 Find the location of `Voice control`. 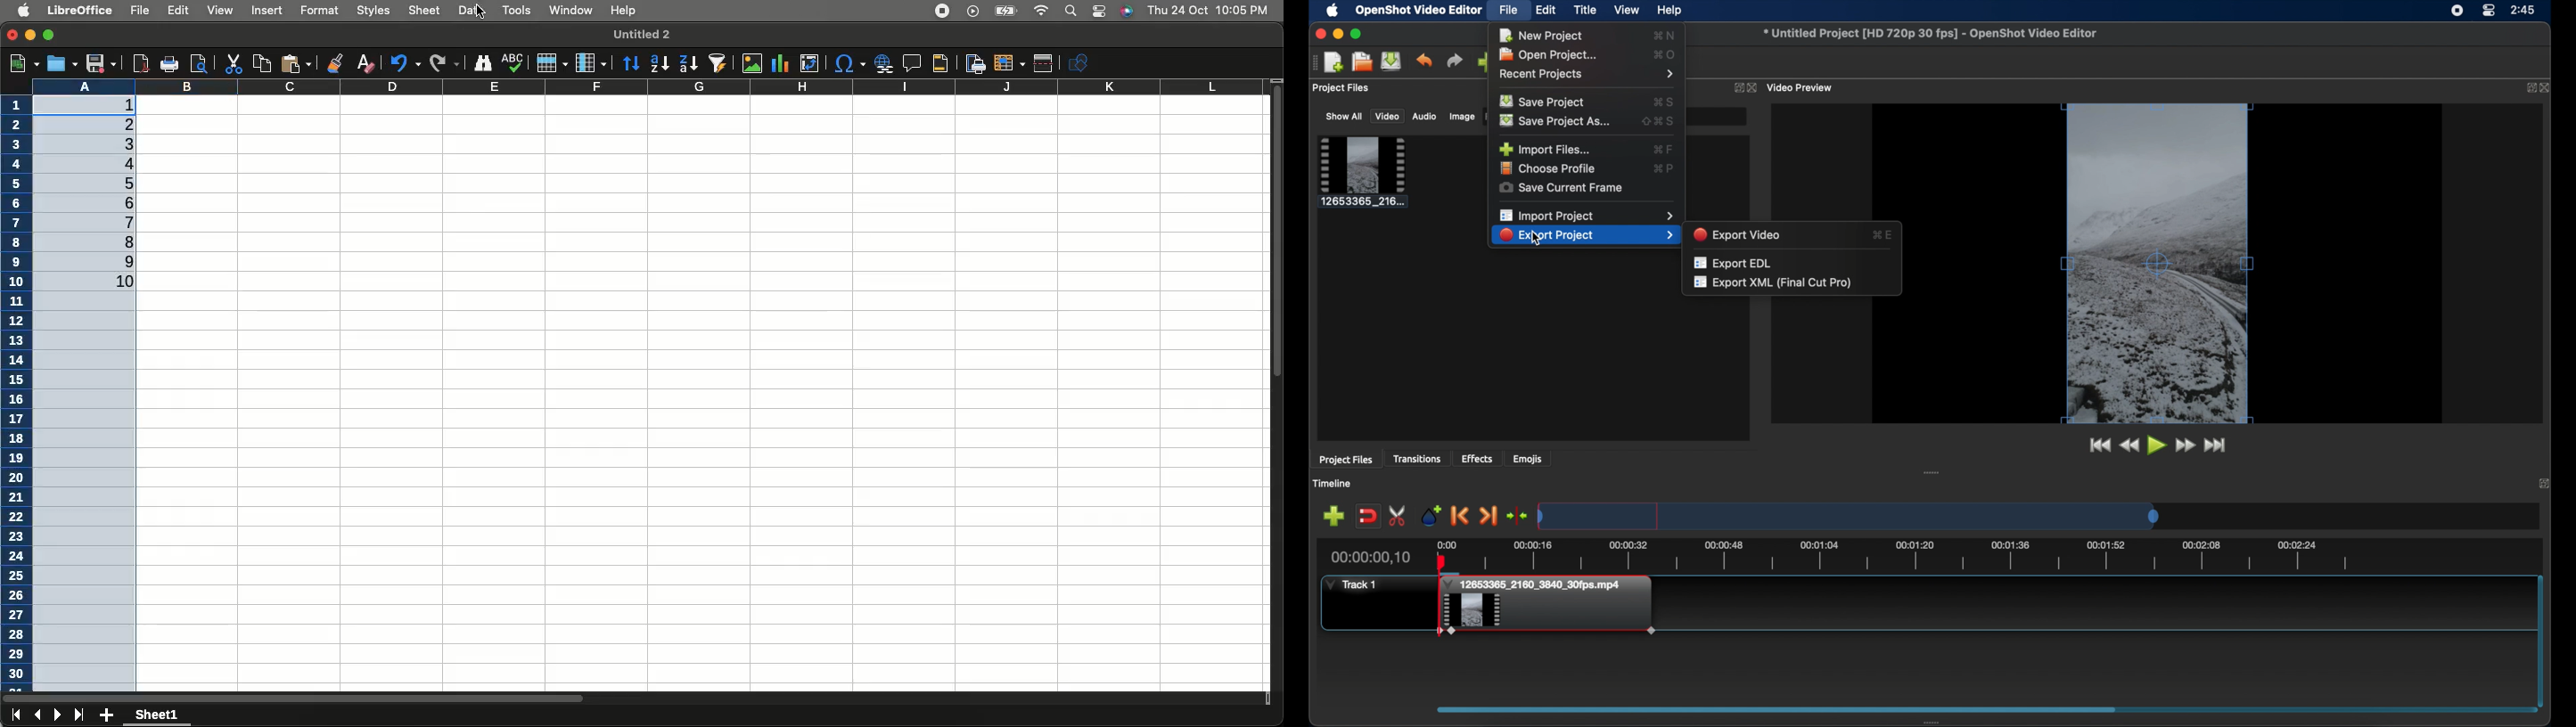

Voice control is located at coordinates (1126, 12).